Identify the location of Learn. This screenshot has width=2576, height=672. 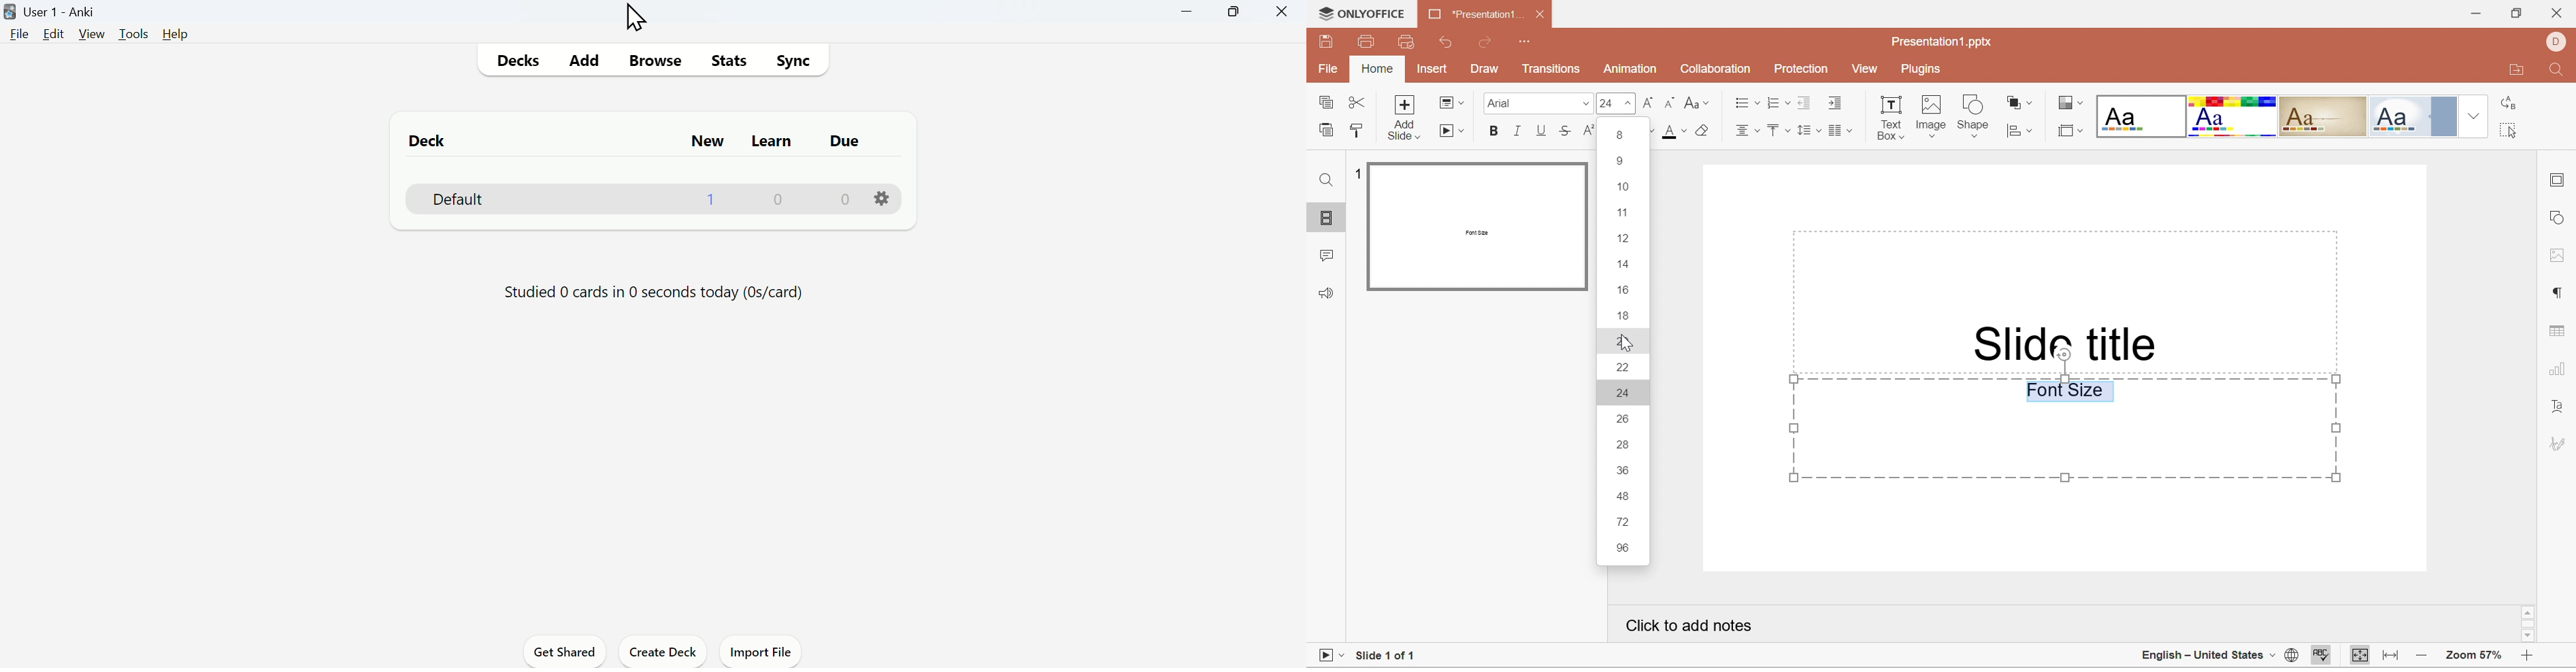
(770, 141).